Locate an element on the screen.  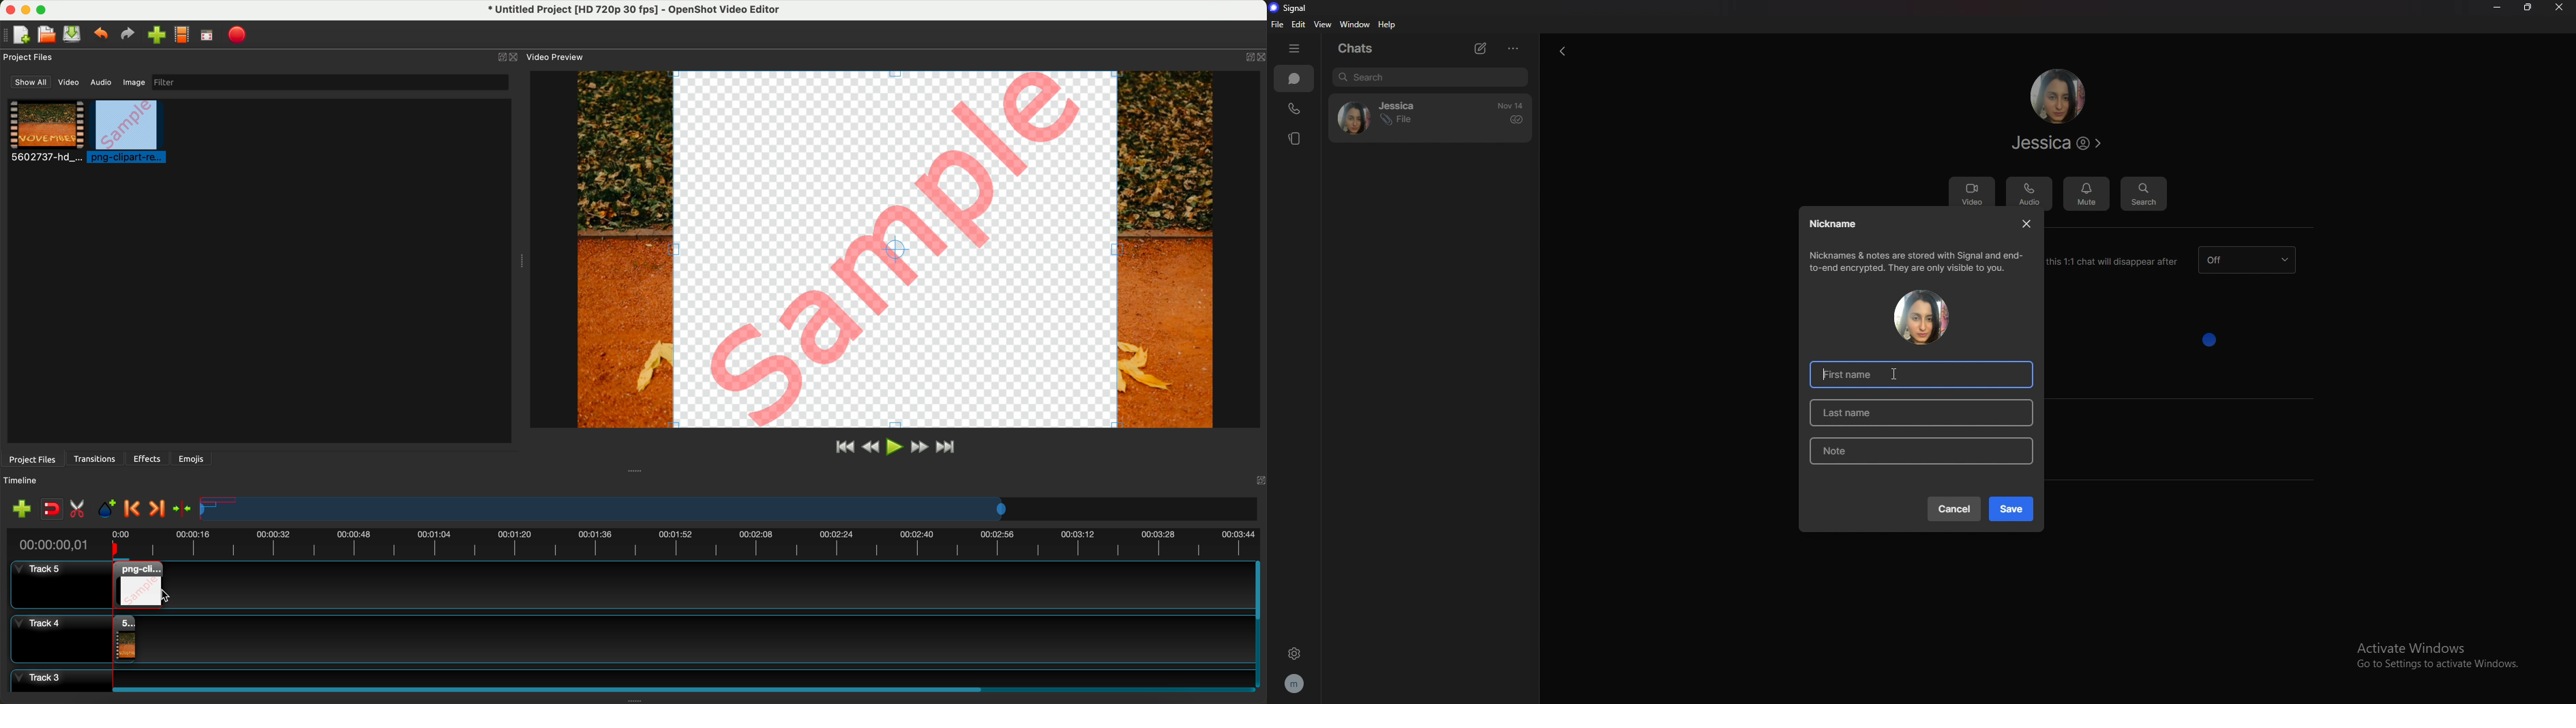
dissapearing message is located at coordinates (2249, 260).